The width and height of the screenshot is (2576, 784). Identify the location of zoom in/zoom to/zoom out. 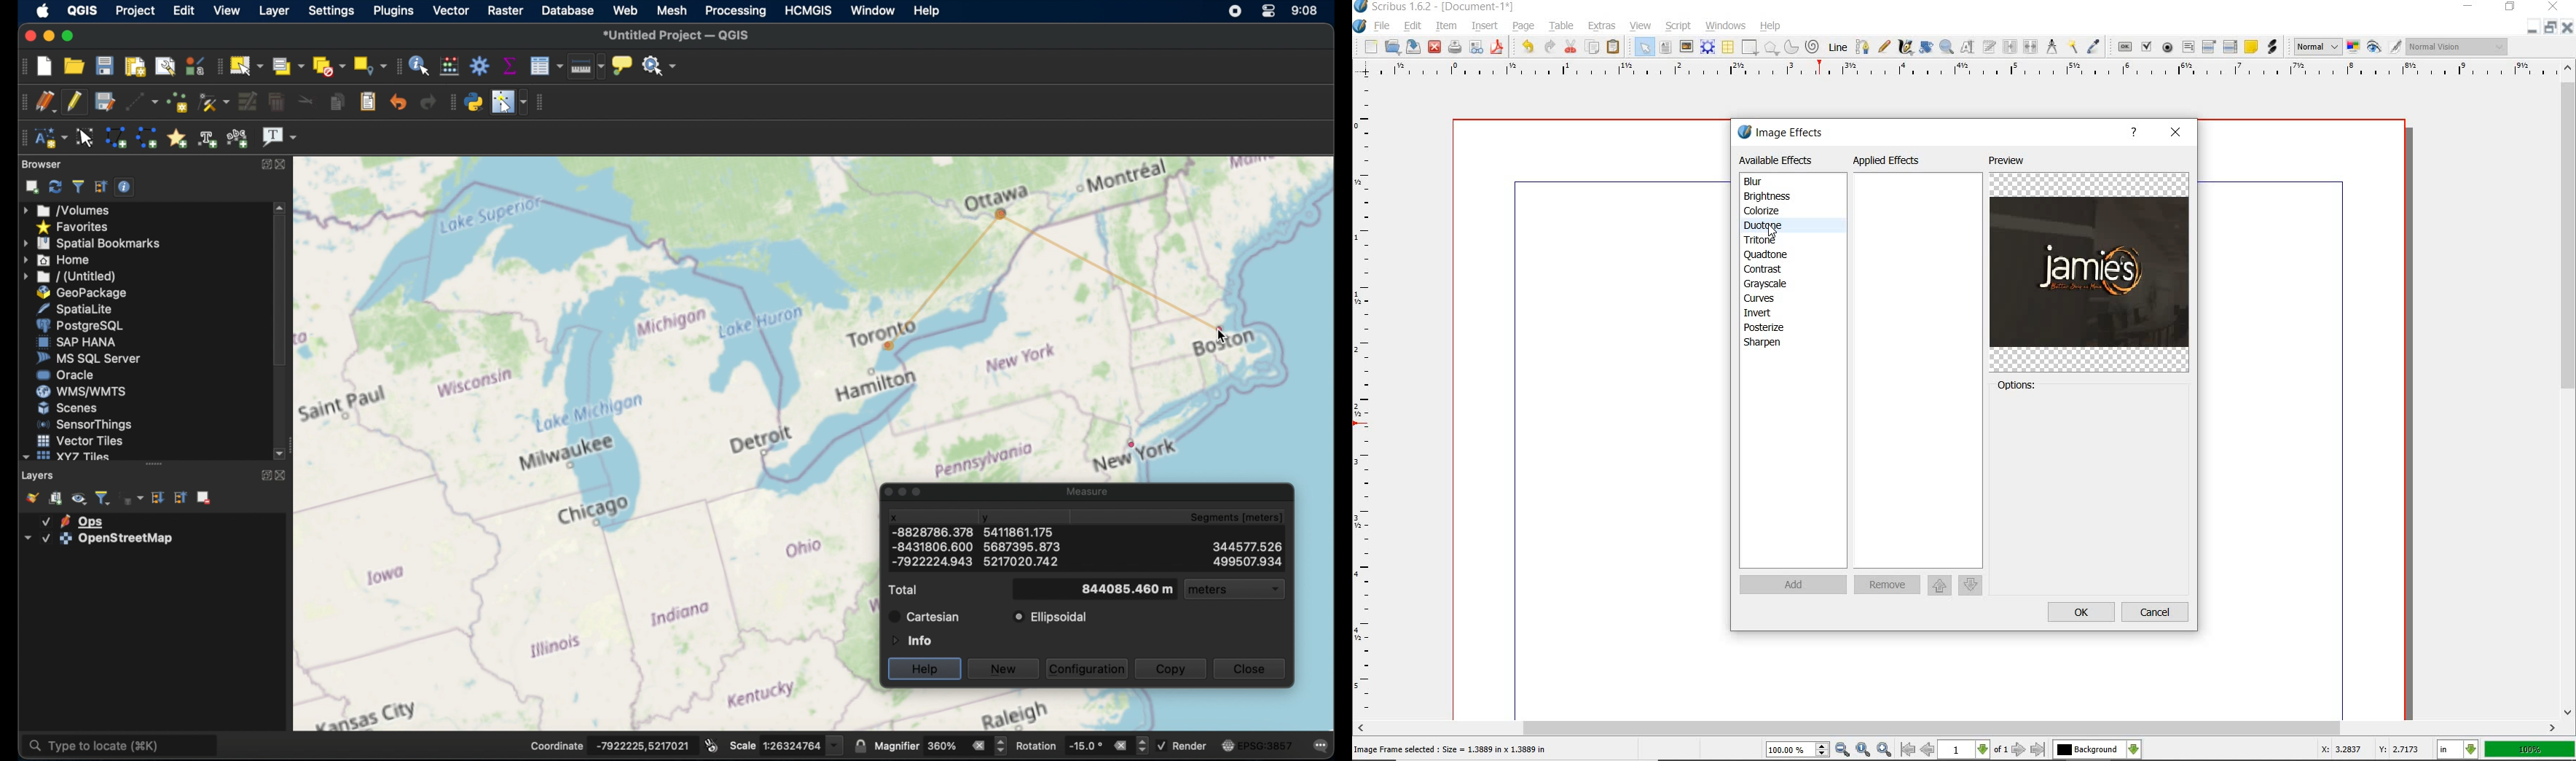
(1829, 749).